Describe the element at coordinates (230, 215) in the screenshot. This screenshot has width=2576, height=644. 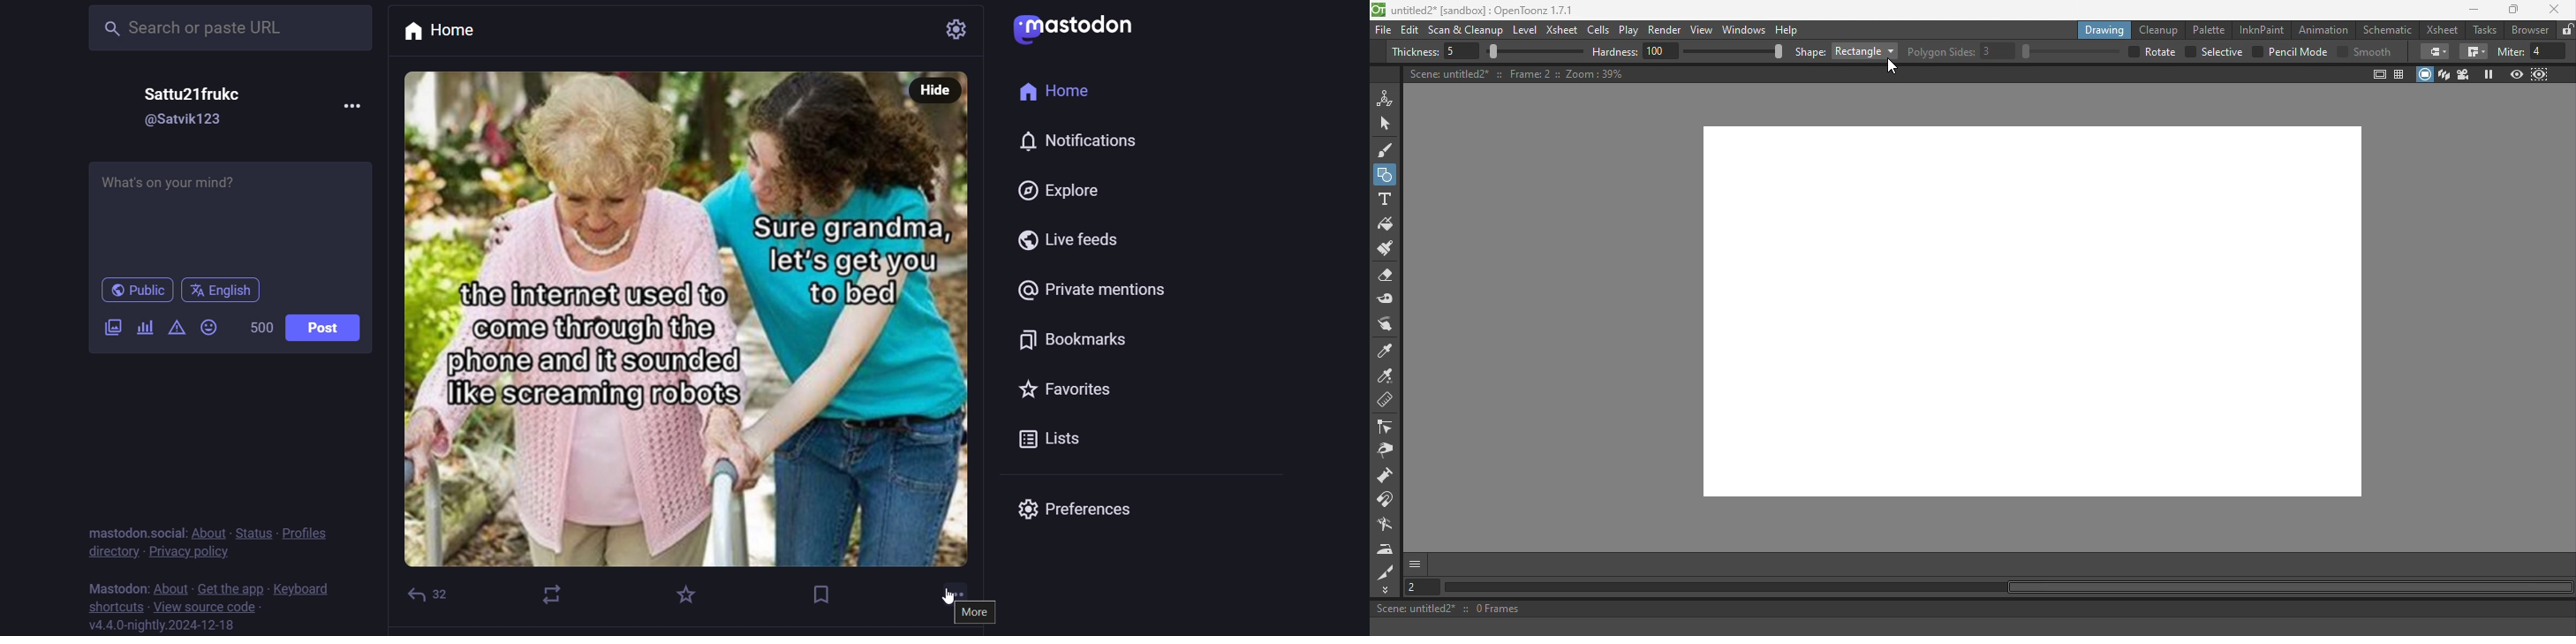
I see `post here` at that location.